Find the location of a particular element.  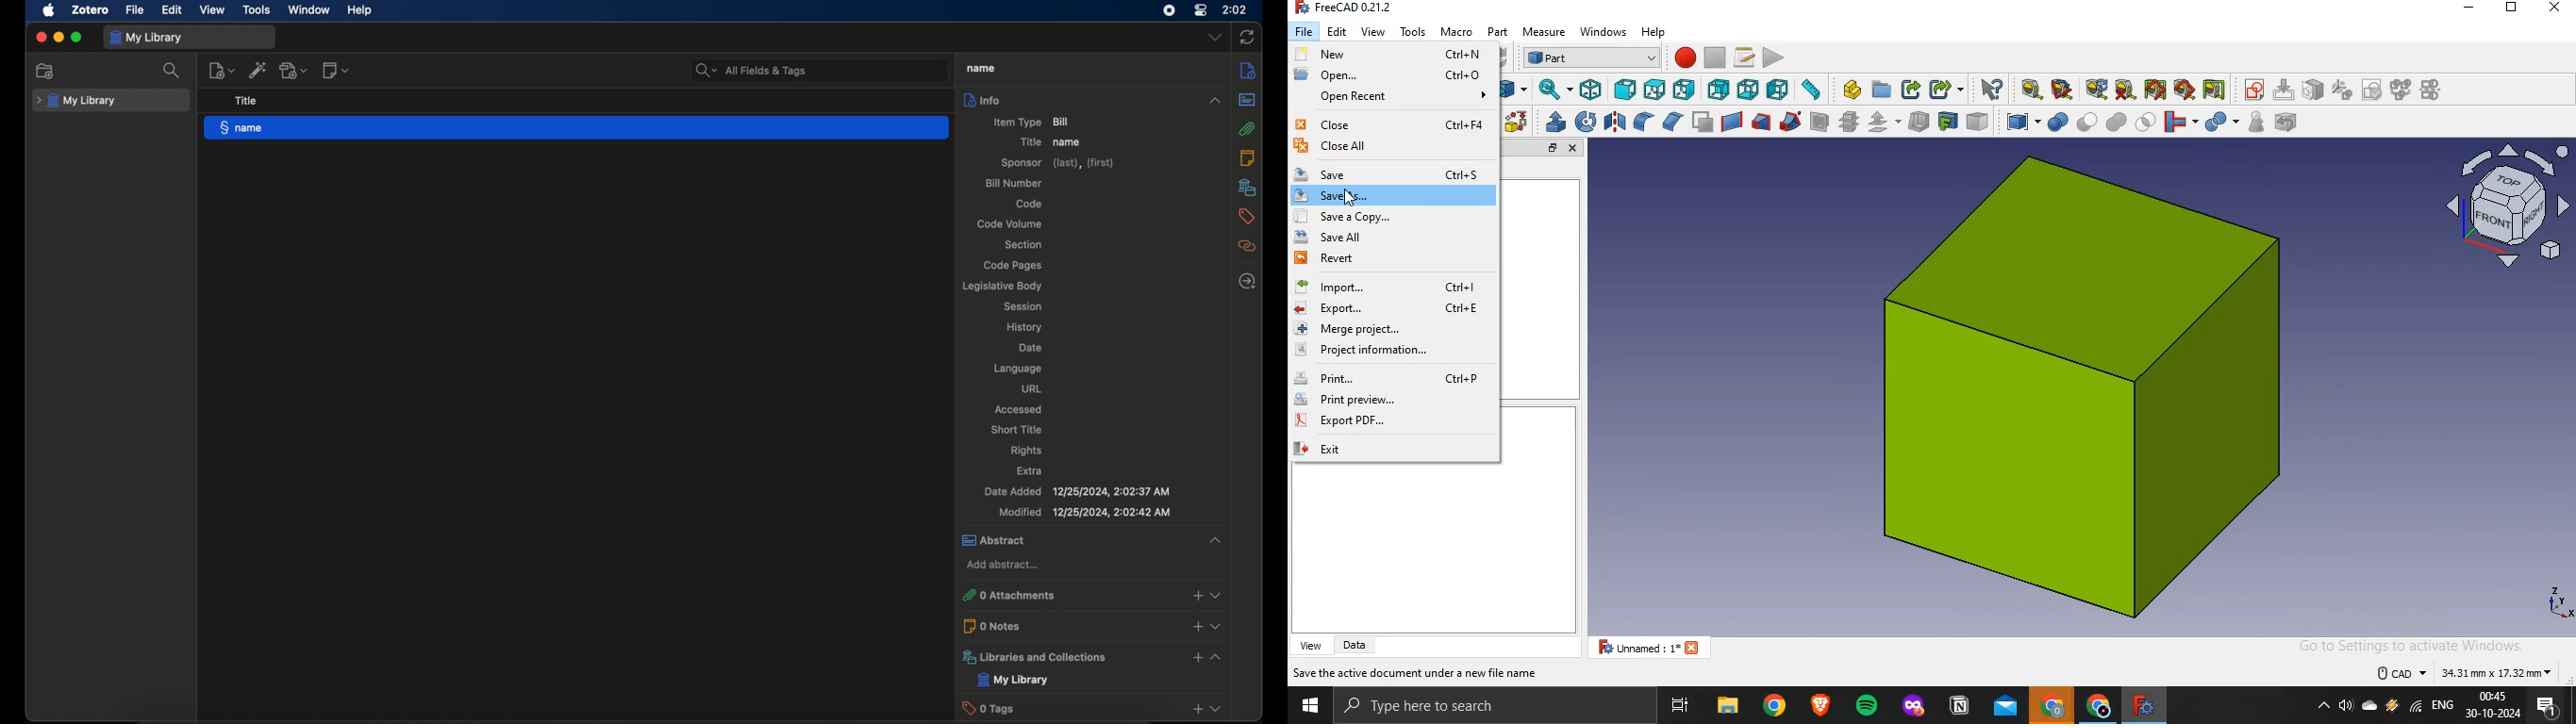

new notes is located at coordinates (222, 70).